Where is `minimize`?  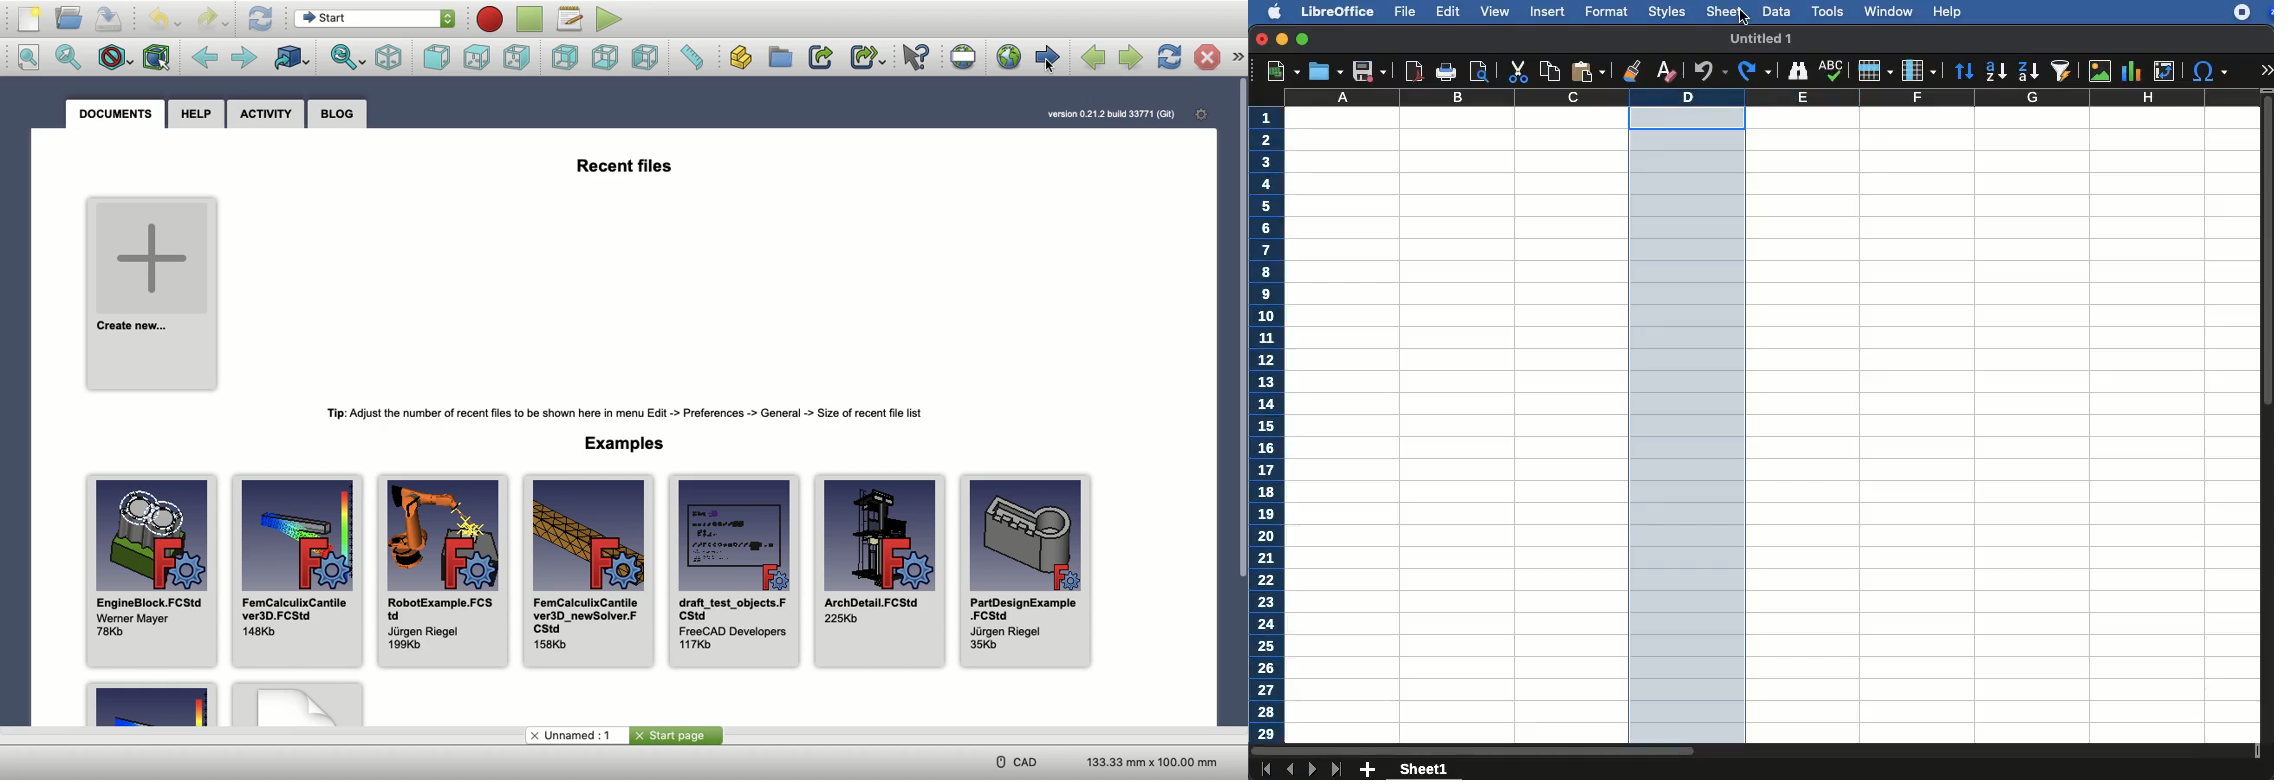
minimize is located at coordinates (1283, 39).